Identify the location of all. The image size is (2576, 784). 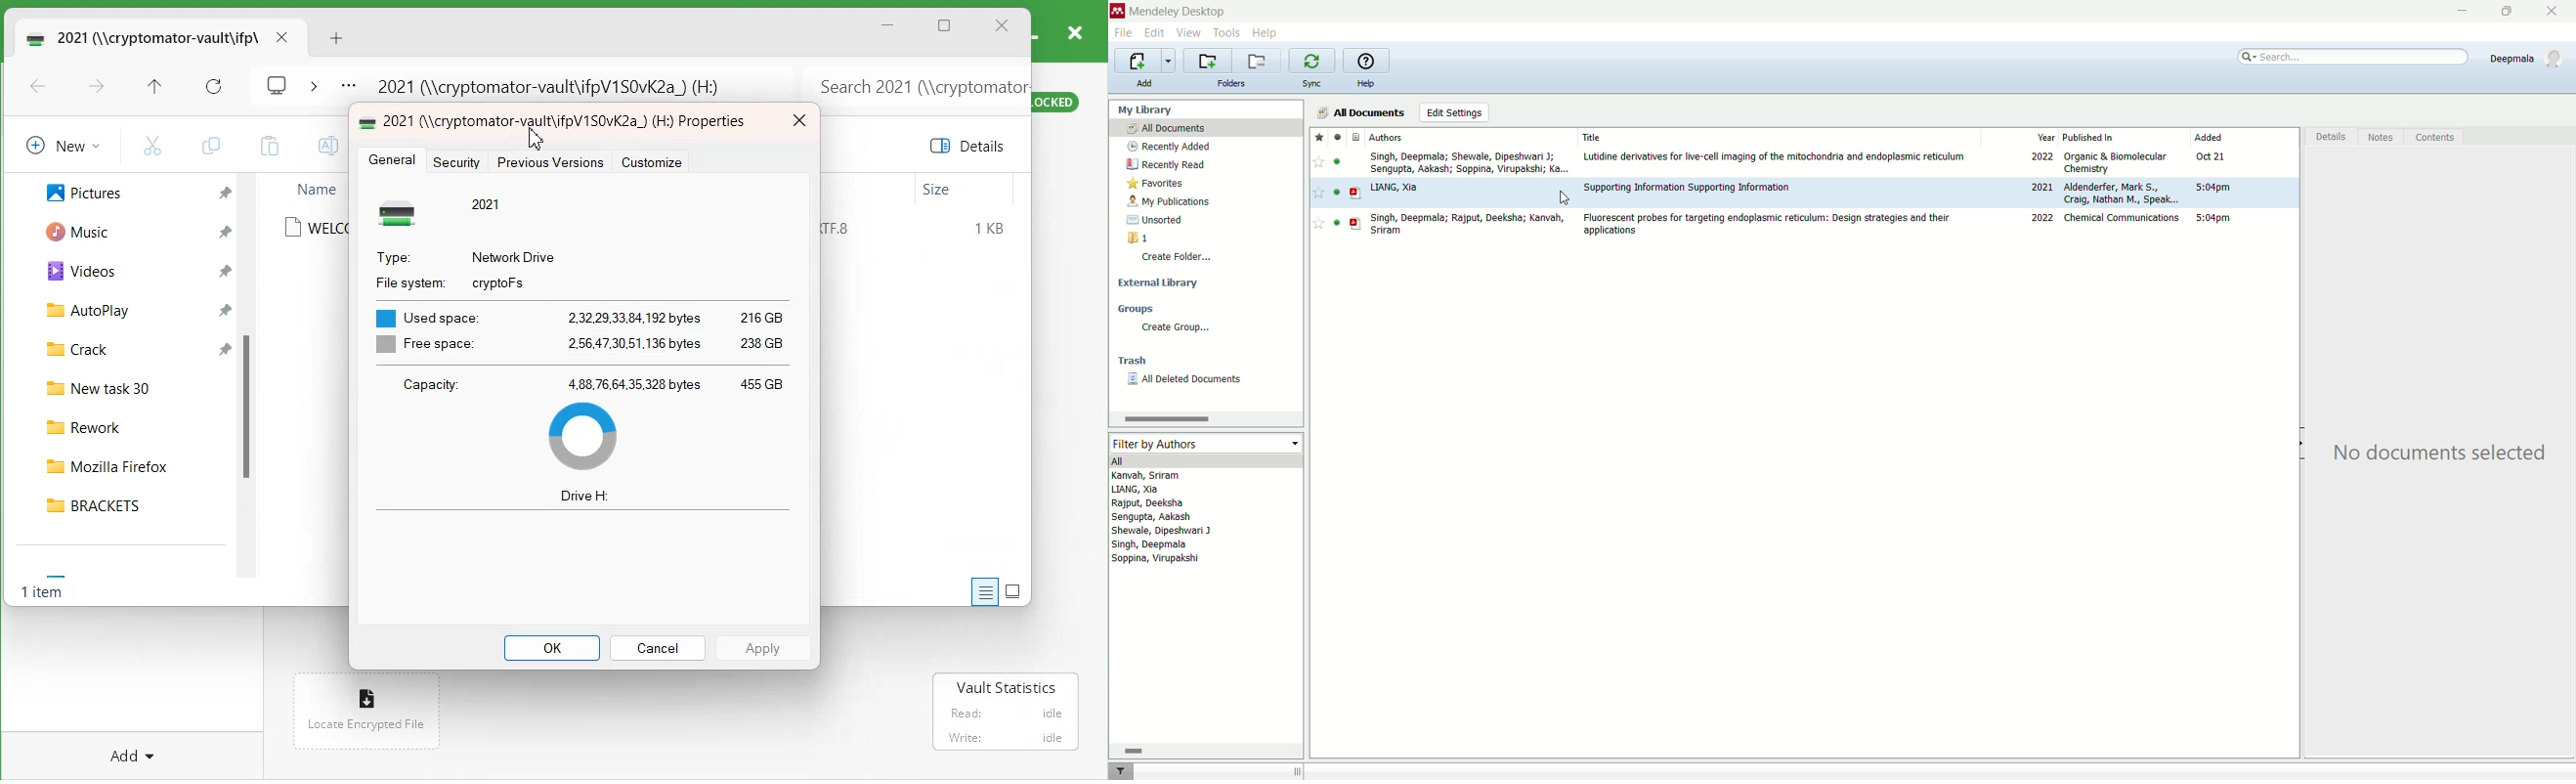
(1204, 460).